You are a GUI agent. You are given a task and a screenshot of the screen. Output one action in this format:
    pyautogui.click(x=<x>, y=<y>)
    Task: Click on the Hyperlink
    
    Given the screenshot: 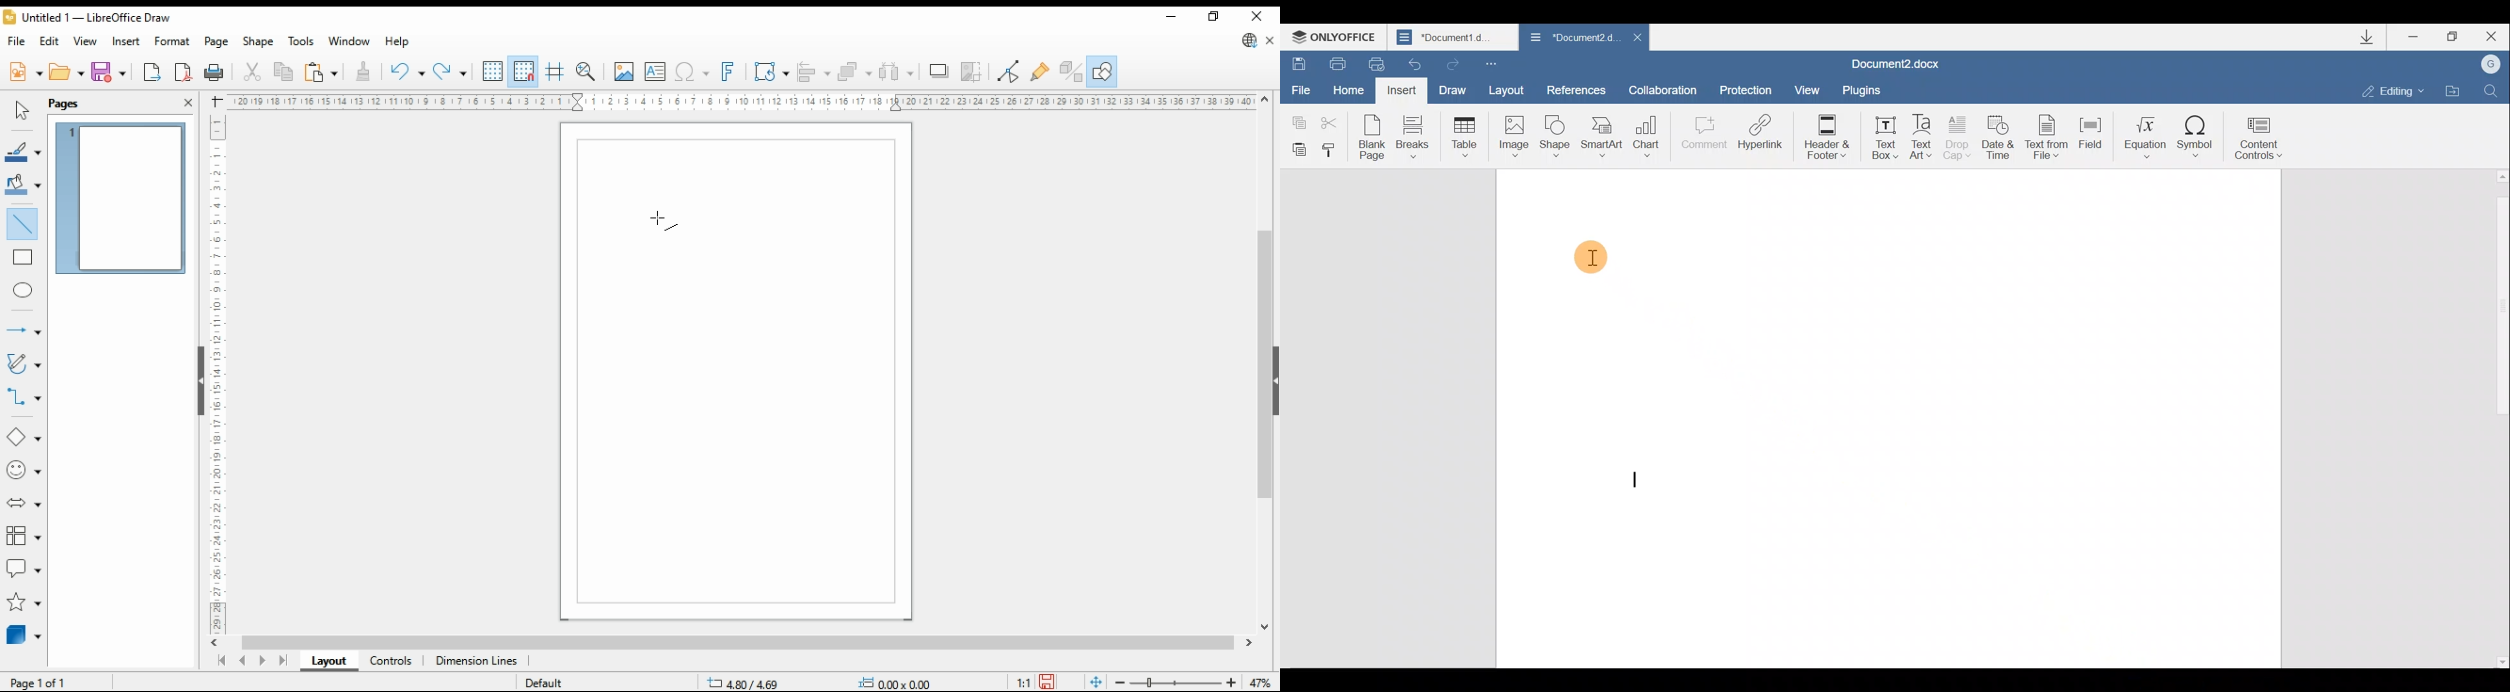 What is the action you would take?
    pyautogui.click(x=1761, y=131)
    